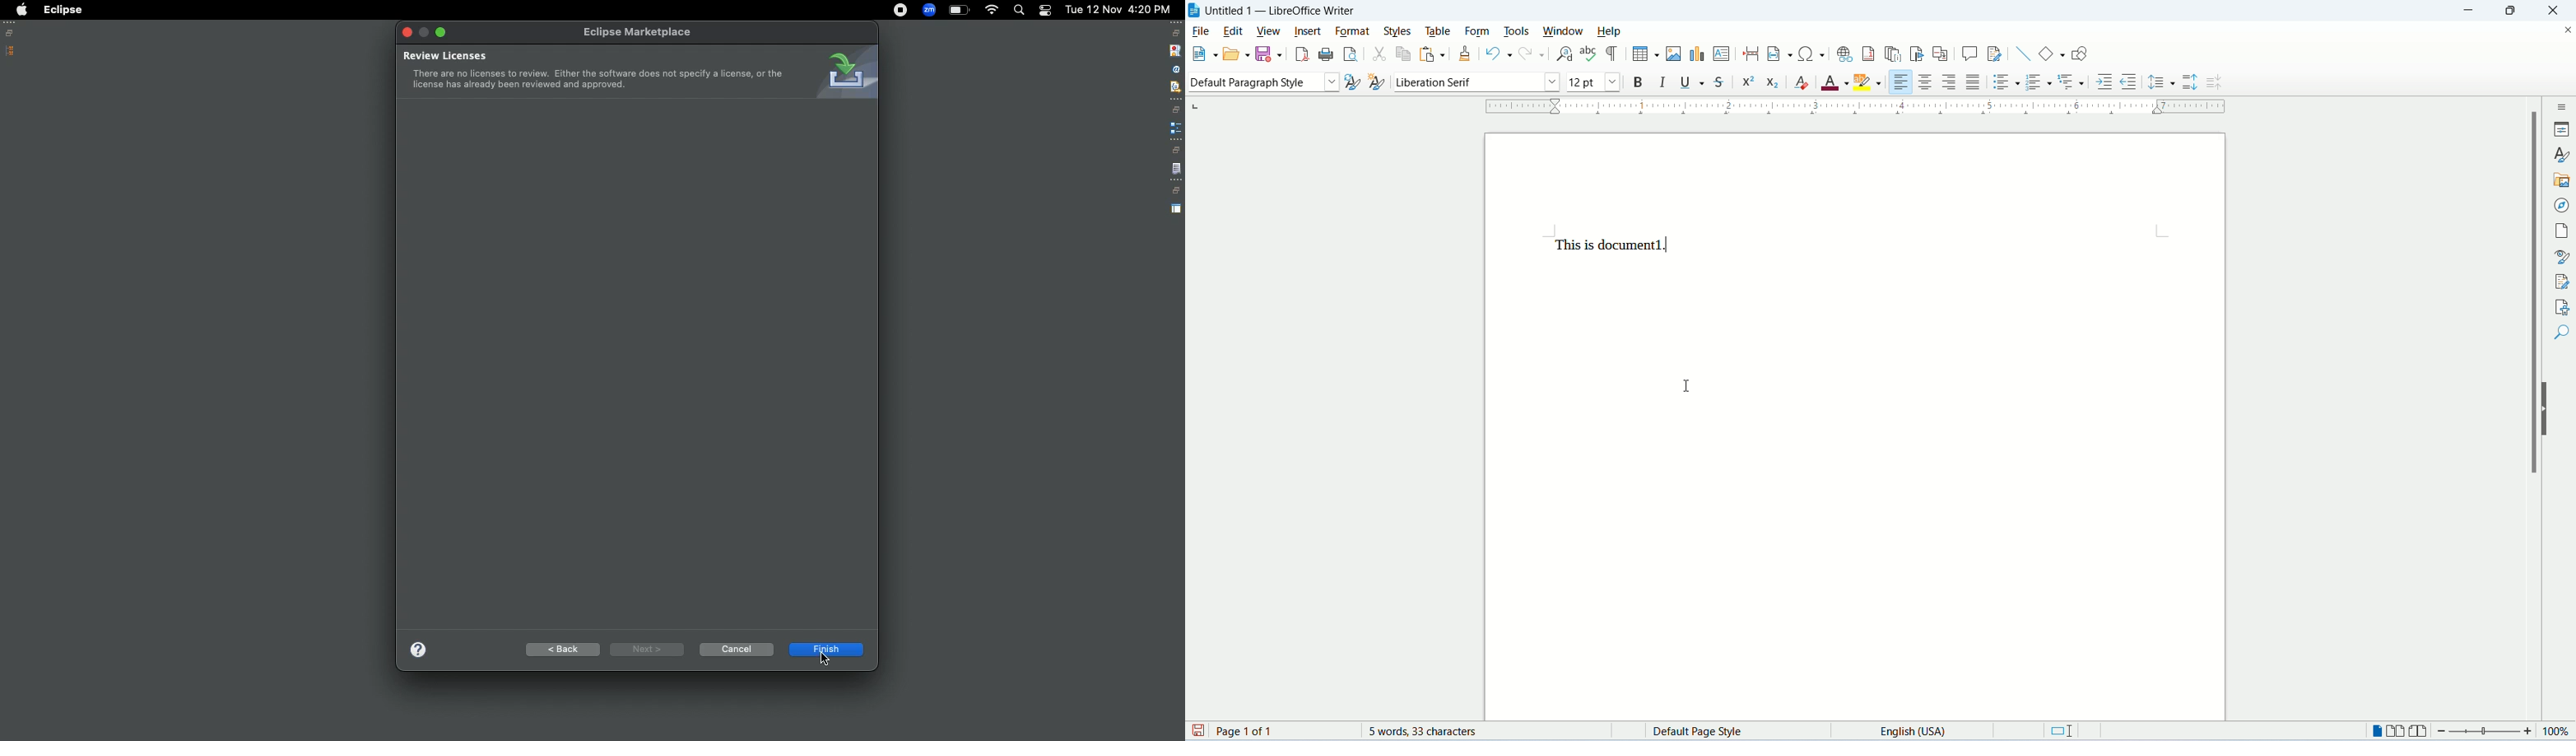 This screenshot has width=2576, height=756. Describe the element at coordinates (1917, 55) in the screenshot. I see `insert bibliograph` at that location.